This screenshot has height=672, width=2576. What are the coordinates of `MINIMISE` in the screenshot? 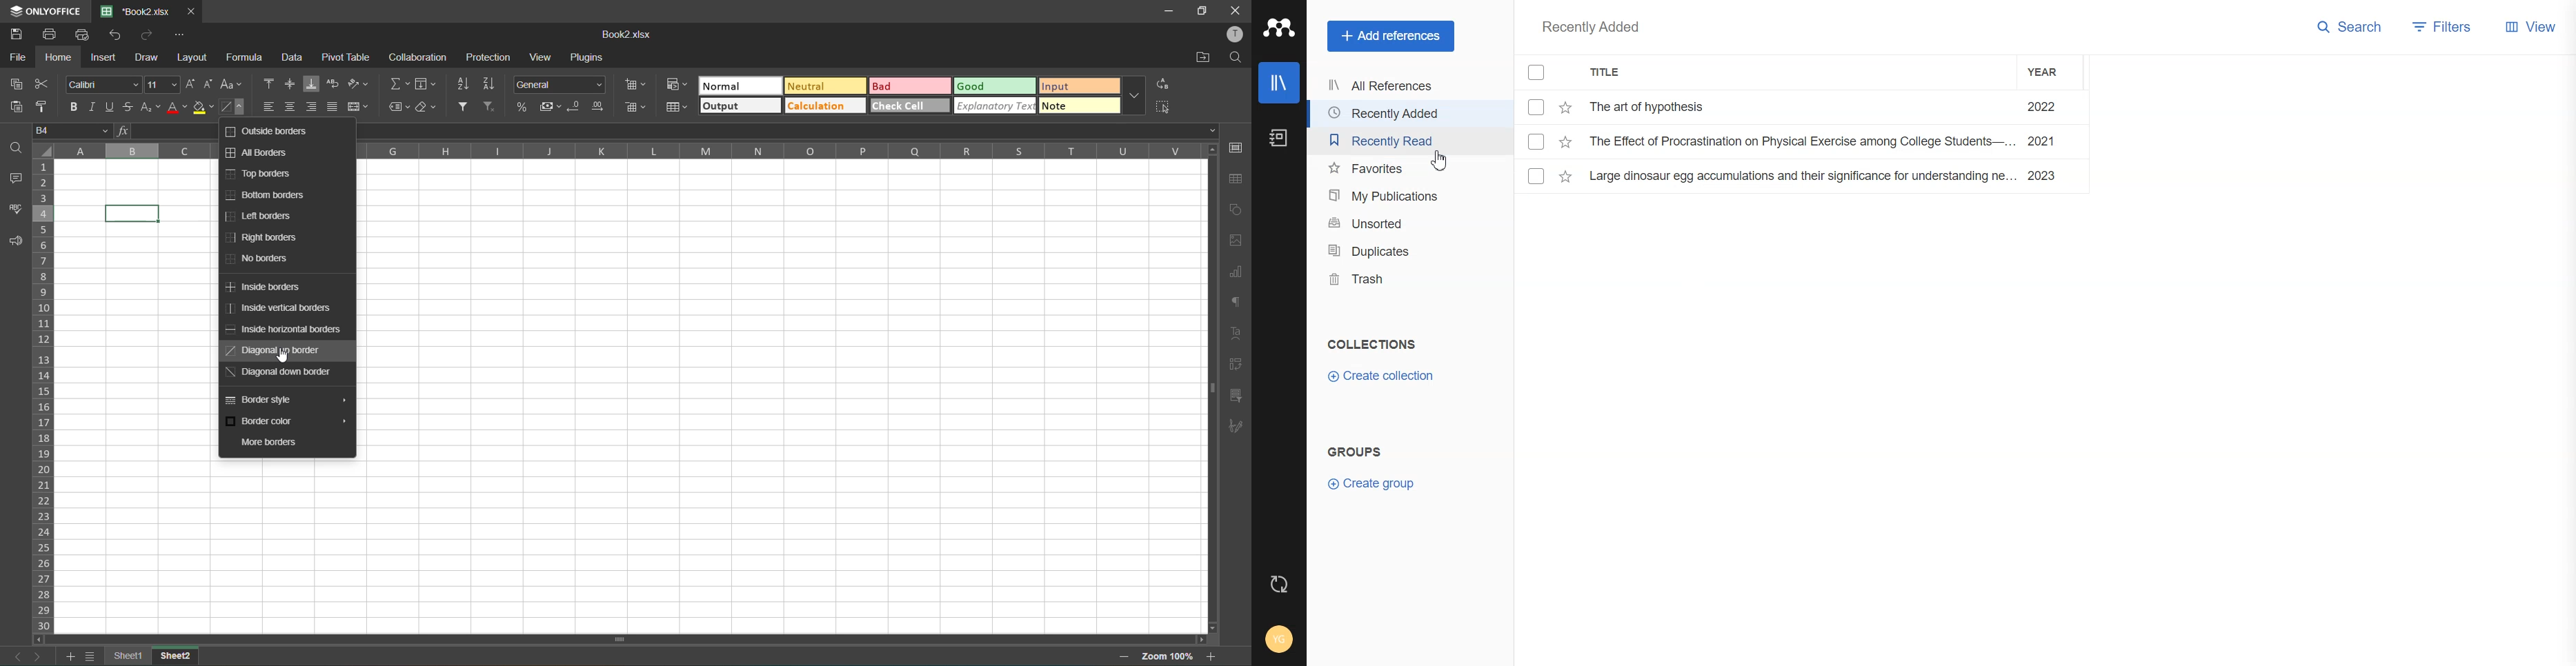 It's located at (1167, 12).